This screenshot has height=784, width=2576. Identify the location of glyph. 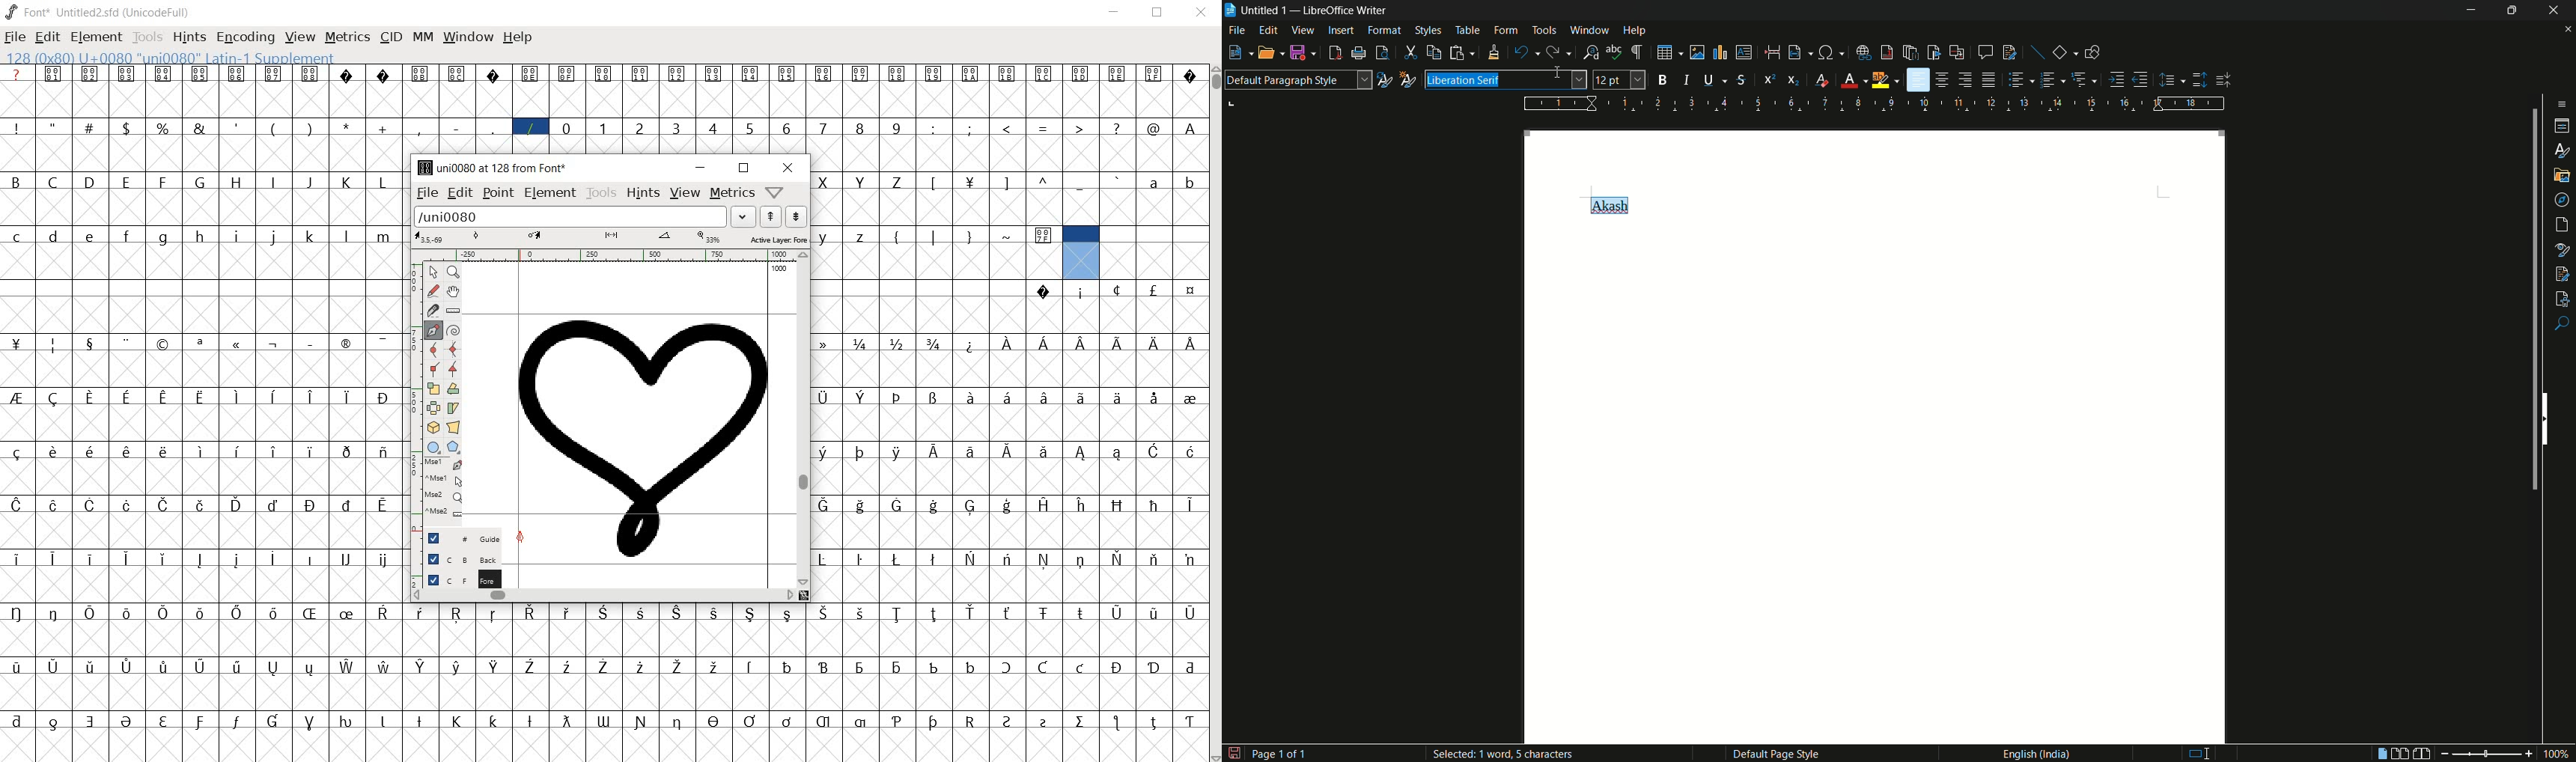
(897, 559).